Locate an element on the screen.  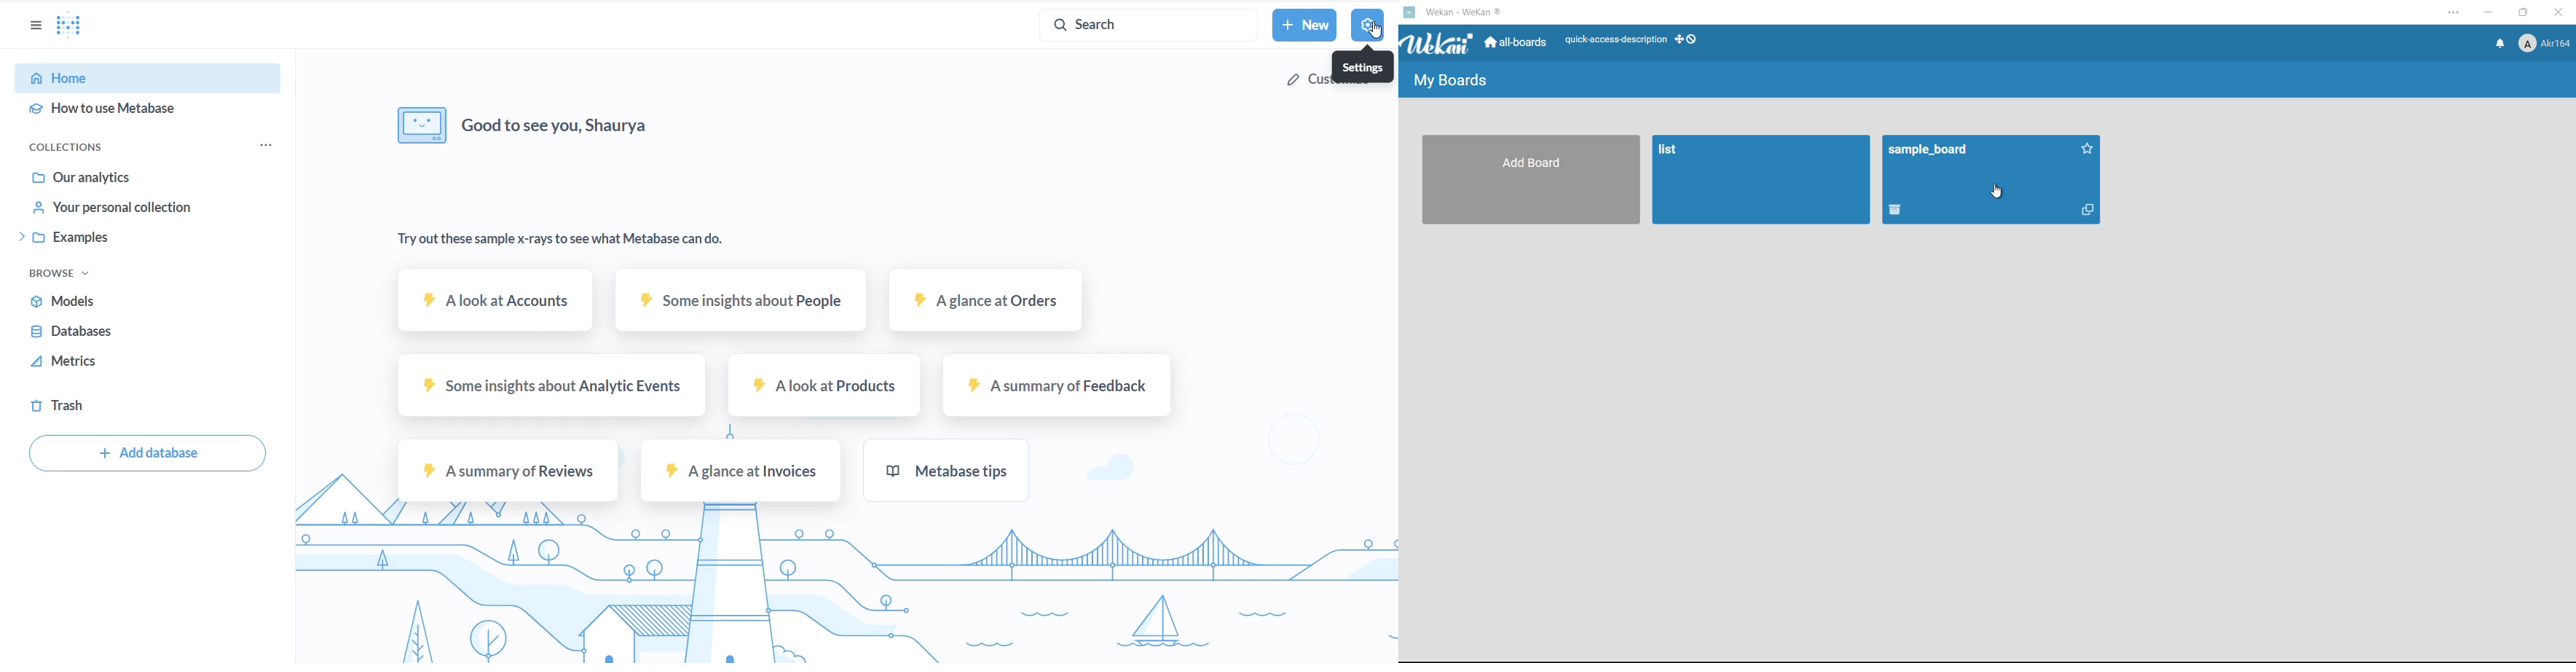
my boards is located at coordinates (1450, 81).